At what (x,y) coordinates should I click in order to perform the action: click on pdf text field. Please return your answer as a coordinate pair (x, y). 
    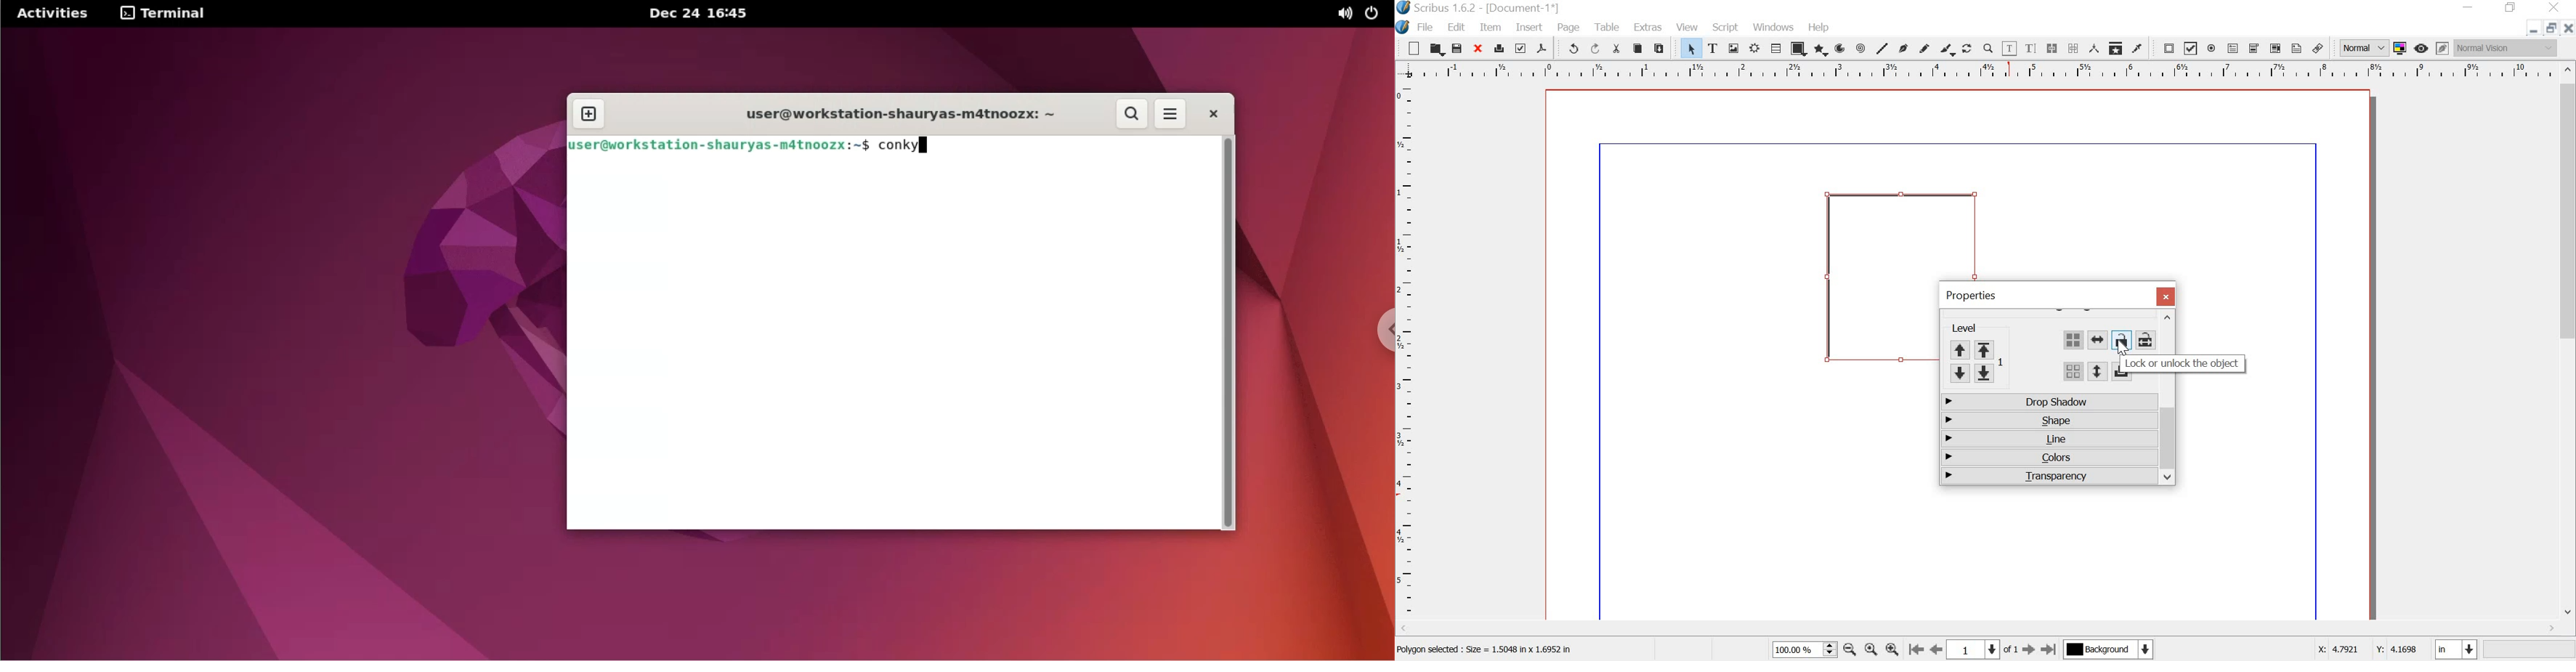
    Looking at the image, I should click on (2234, 48).